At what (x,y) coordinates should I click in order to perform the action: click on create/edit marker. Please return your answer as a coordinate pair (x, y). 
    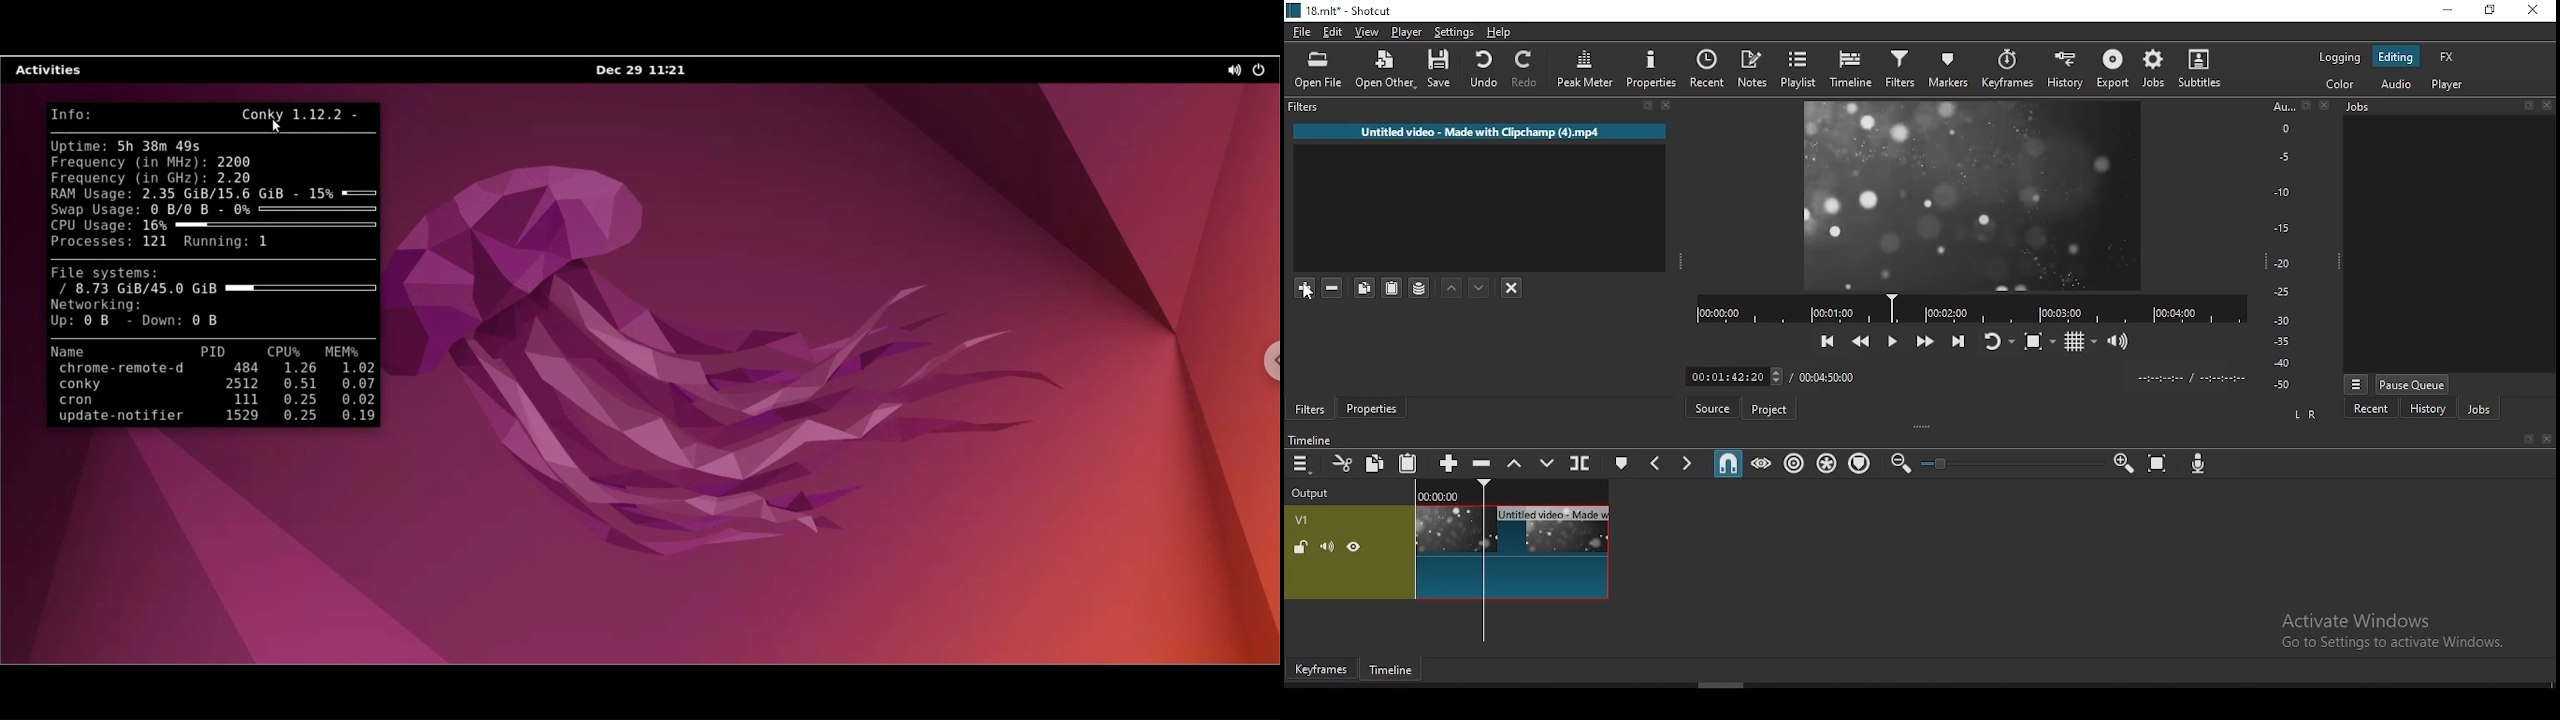
    Looking at the image, I should click on (1619, 462).